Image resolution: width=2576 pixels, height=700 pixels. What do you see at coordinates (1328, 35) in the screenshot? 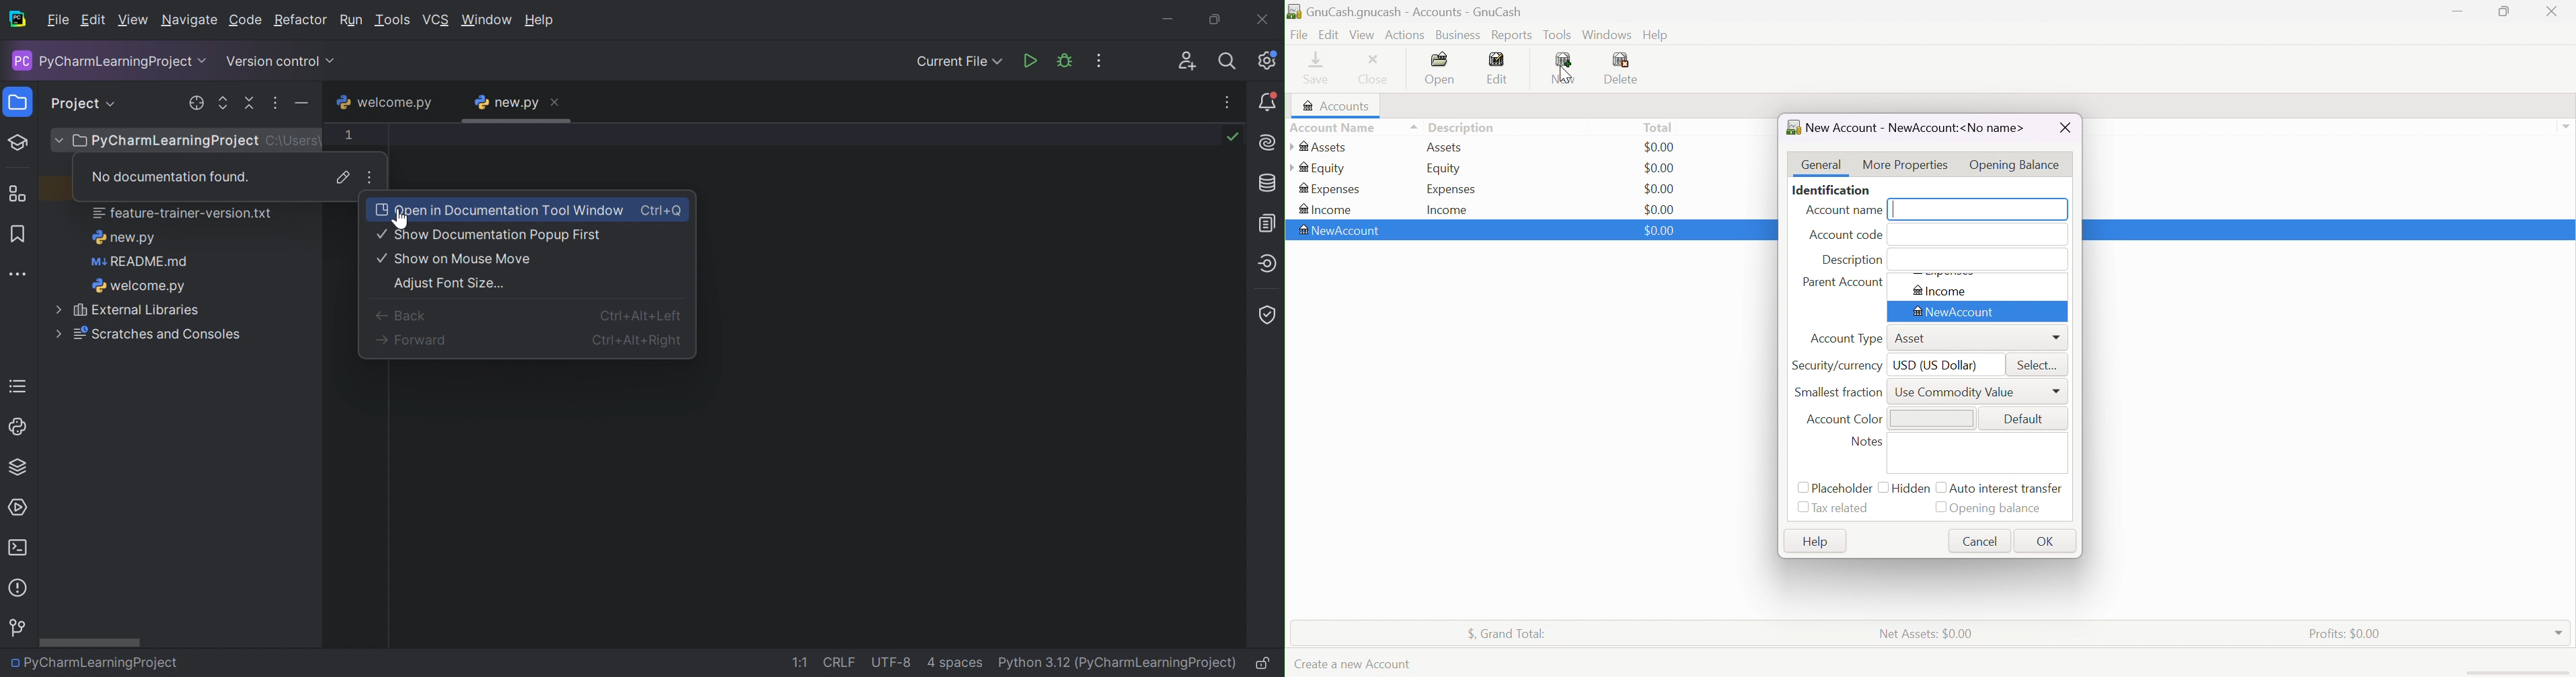
I see `Edit` at bounding box center [1328, 35].